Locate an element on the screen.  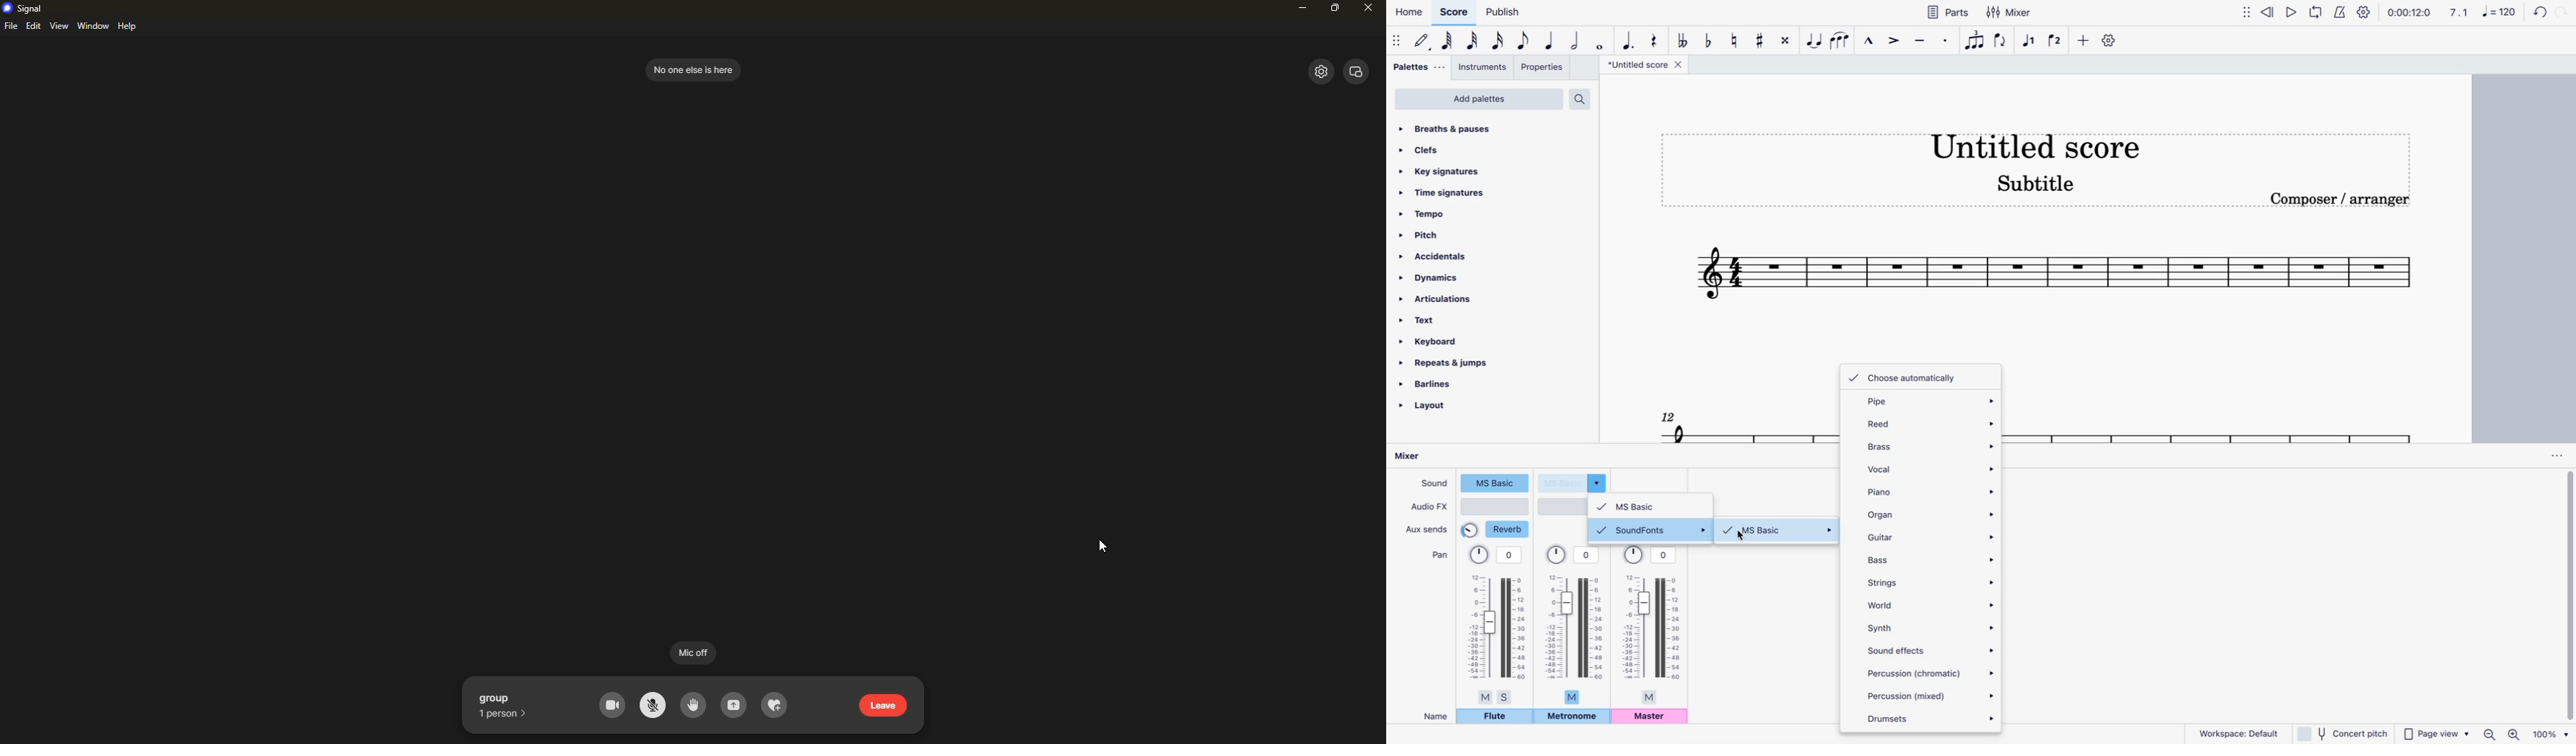
back is located at coordinates (2536, 12).